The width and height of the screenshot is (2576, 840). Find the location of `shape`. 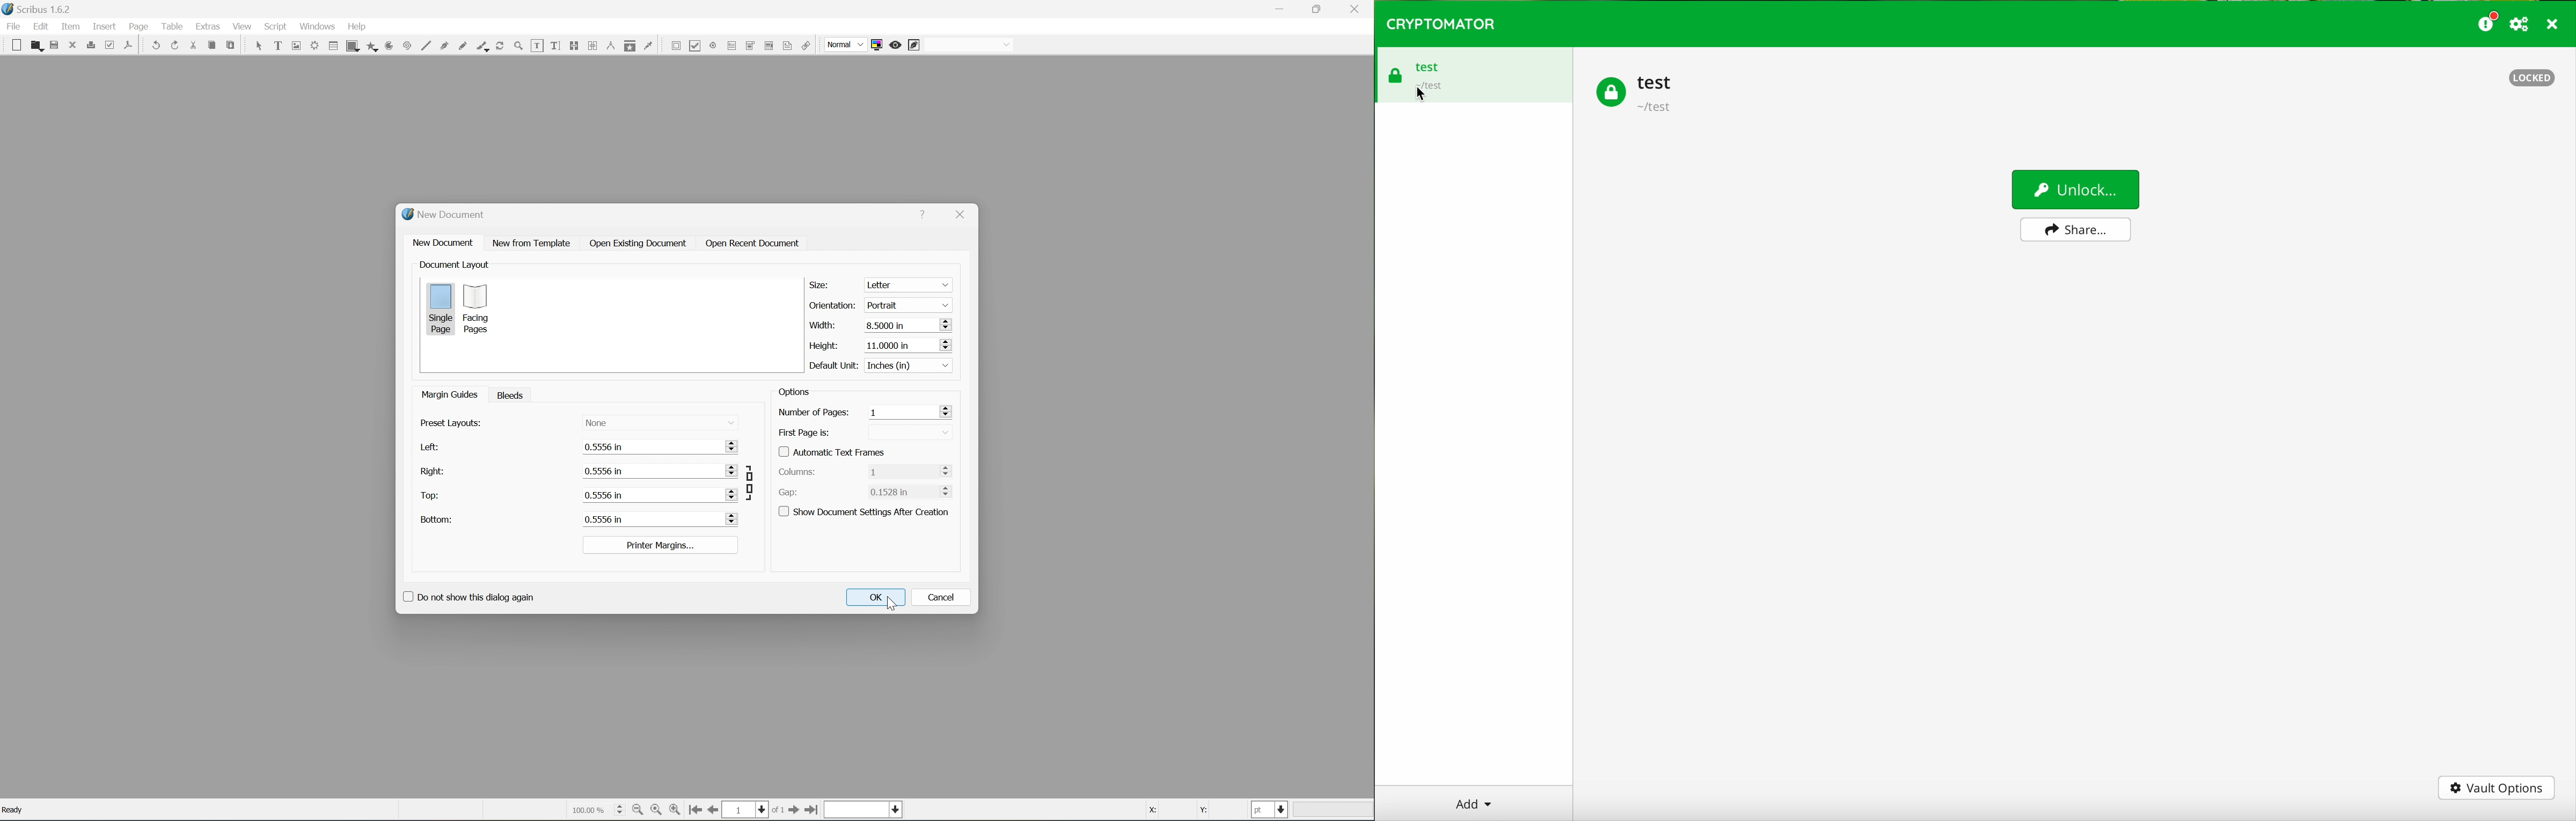

shape is located at coordinates (351, 45).